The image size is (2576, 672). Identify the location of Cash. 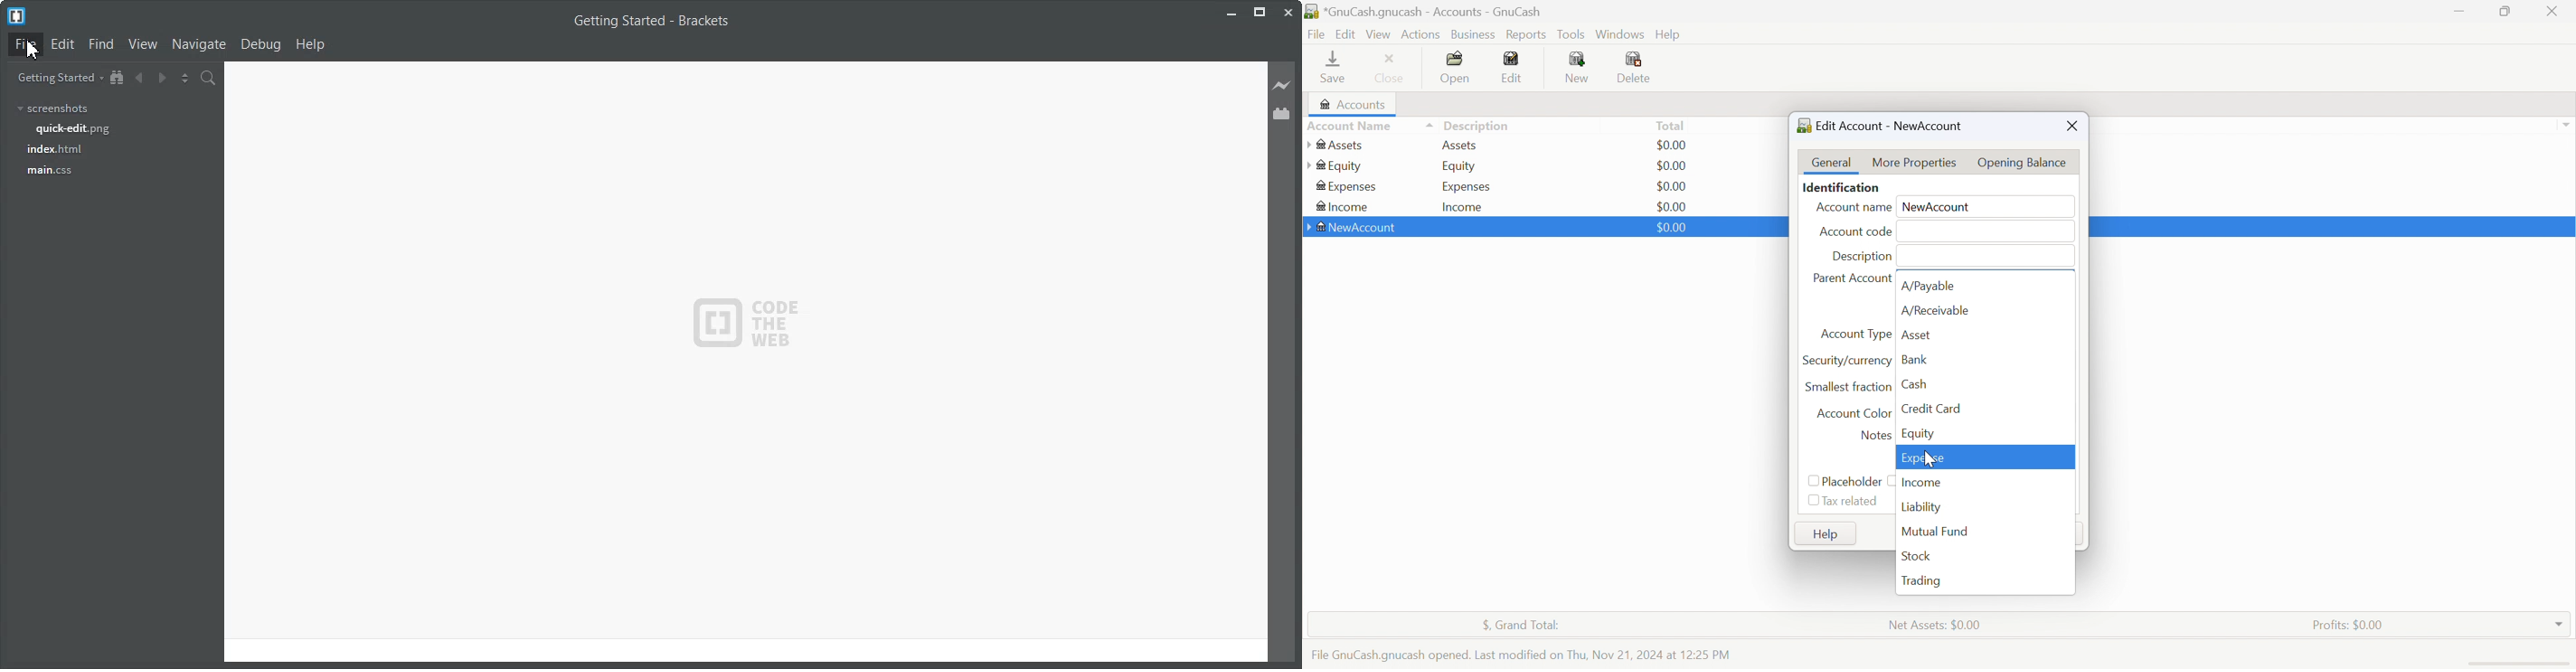
(1916, 384).